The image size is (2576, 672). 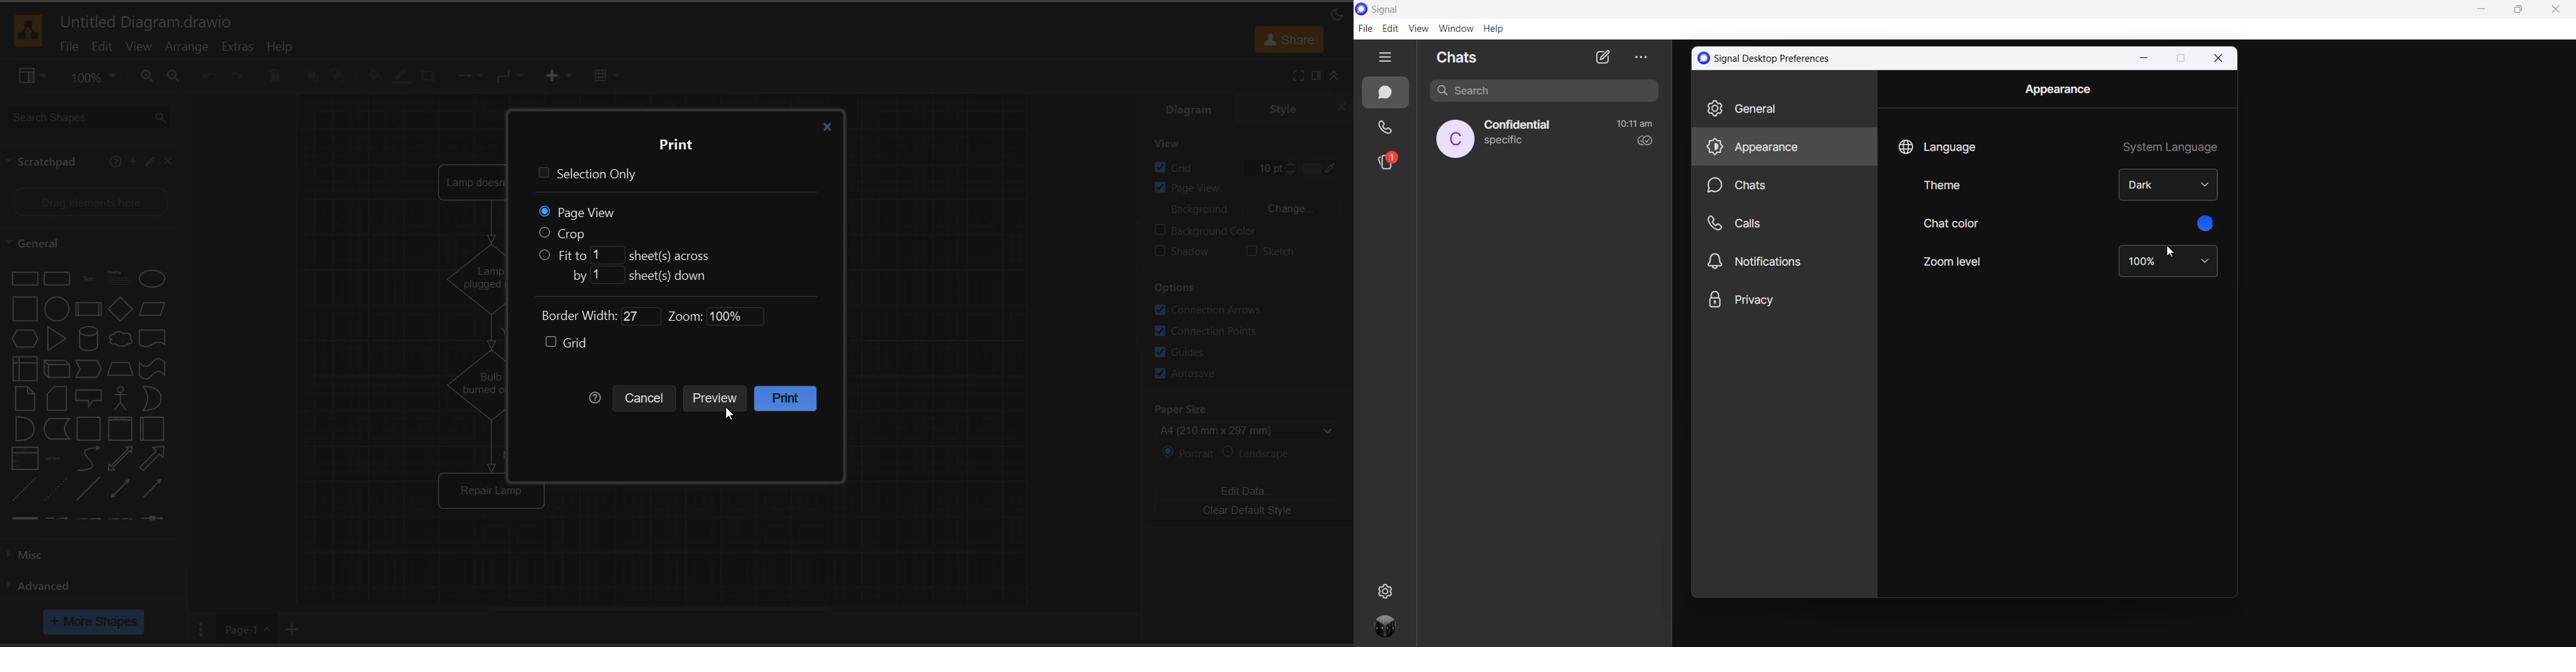 What do you see at coordinates (29, 555) in the screenshot?
I see `misc` at bounding box center [29, 555].